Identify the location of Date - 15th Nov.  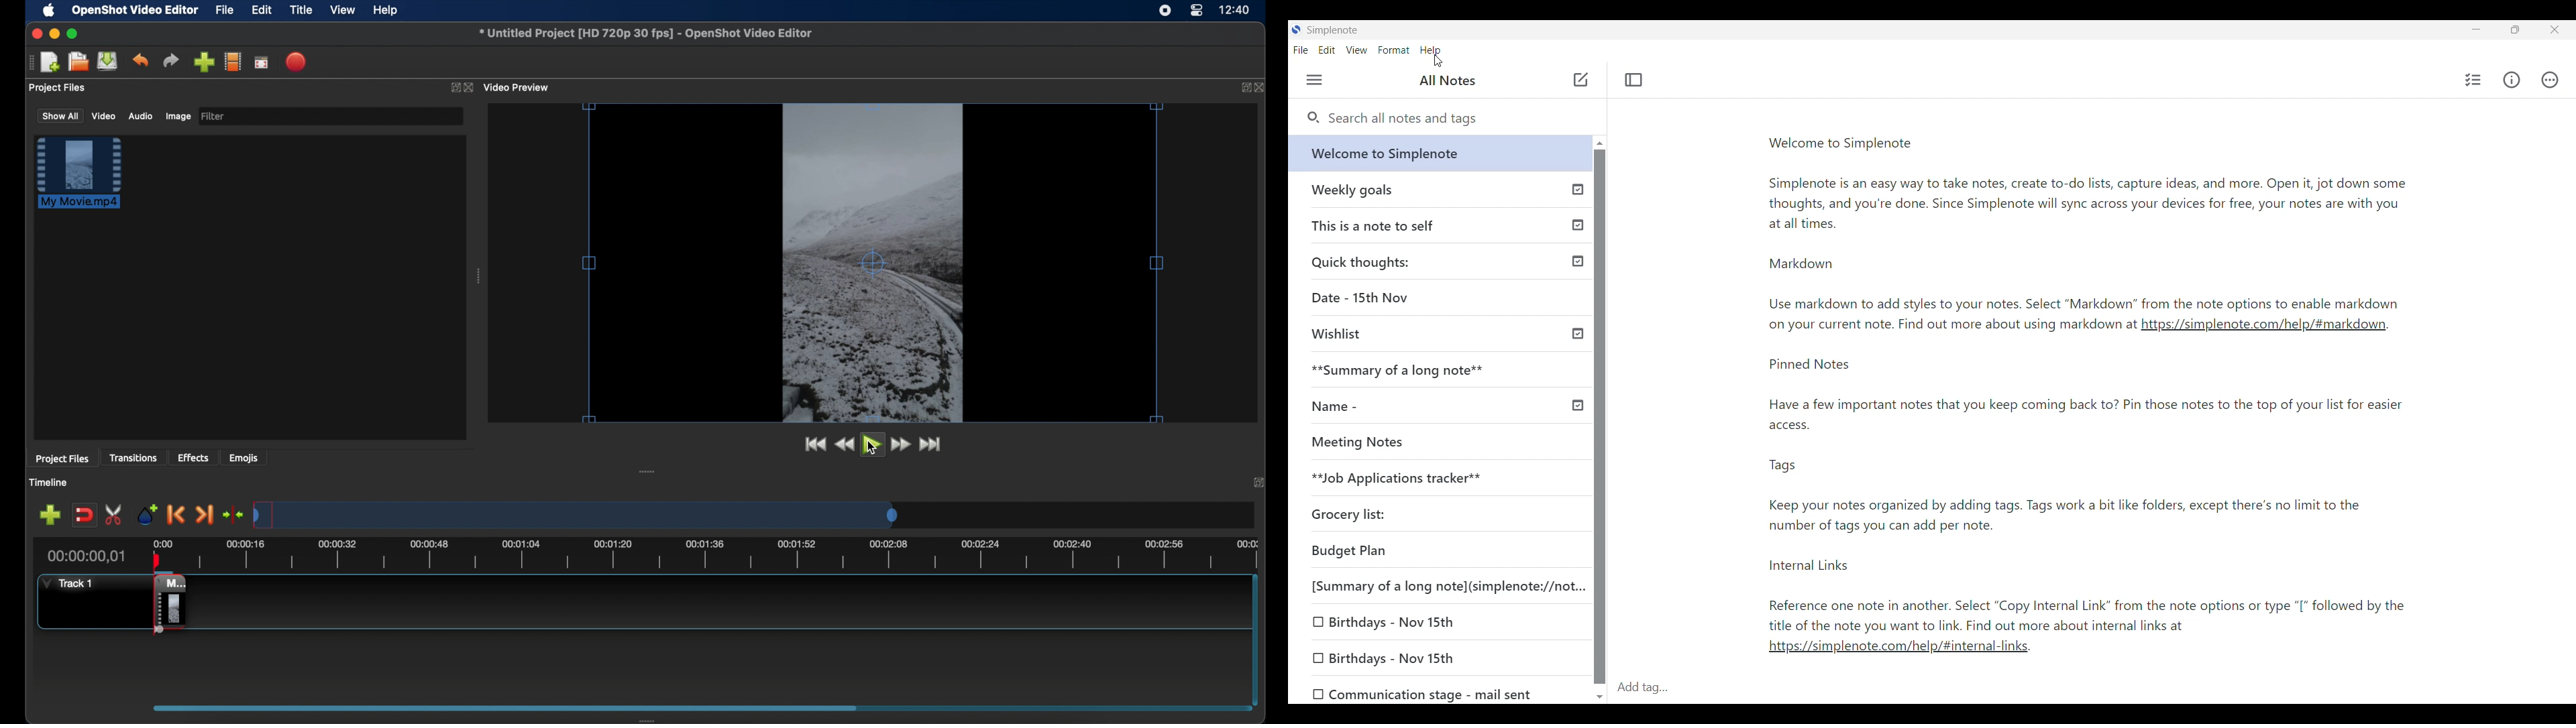
(1442, 296).